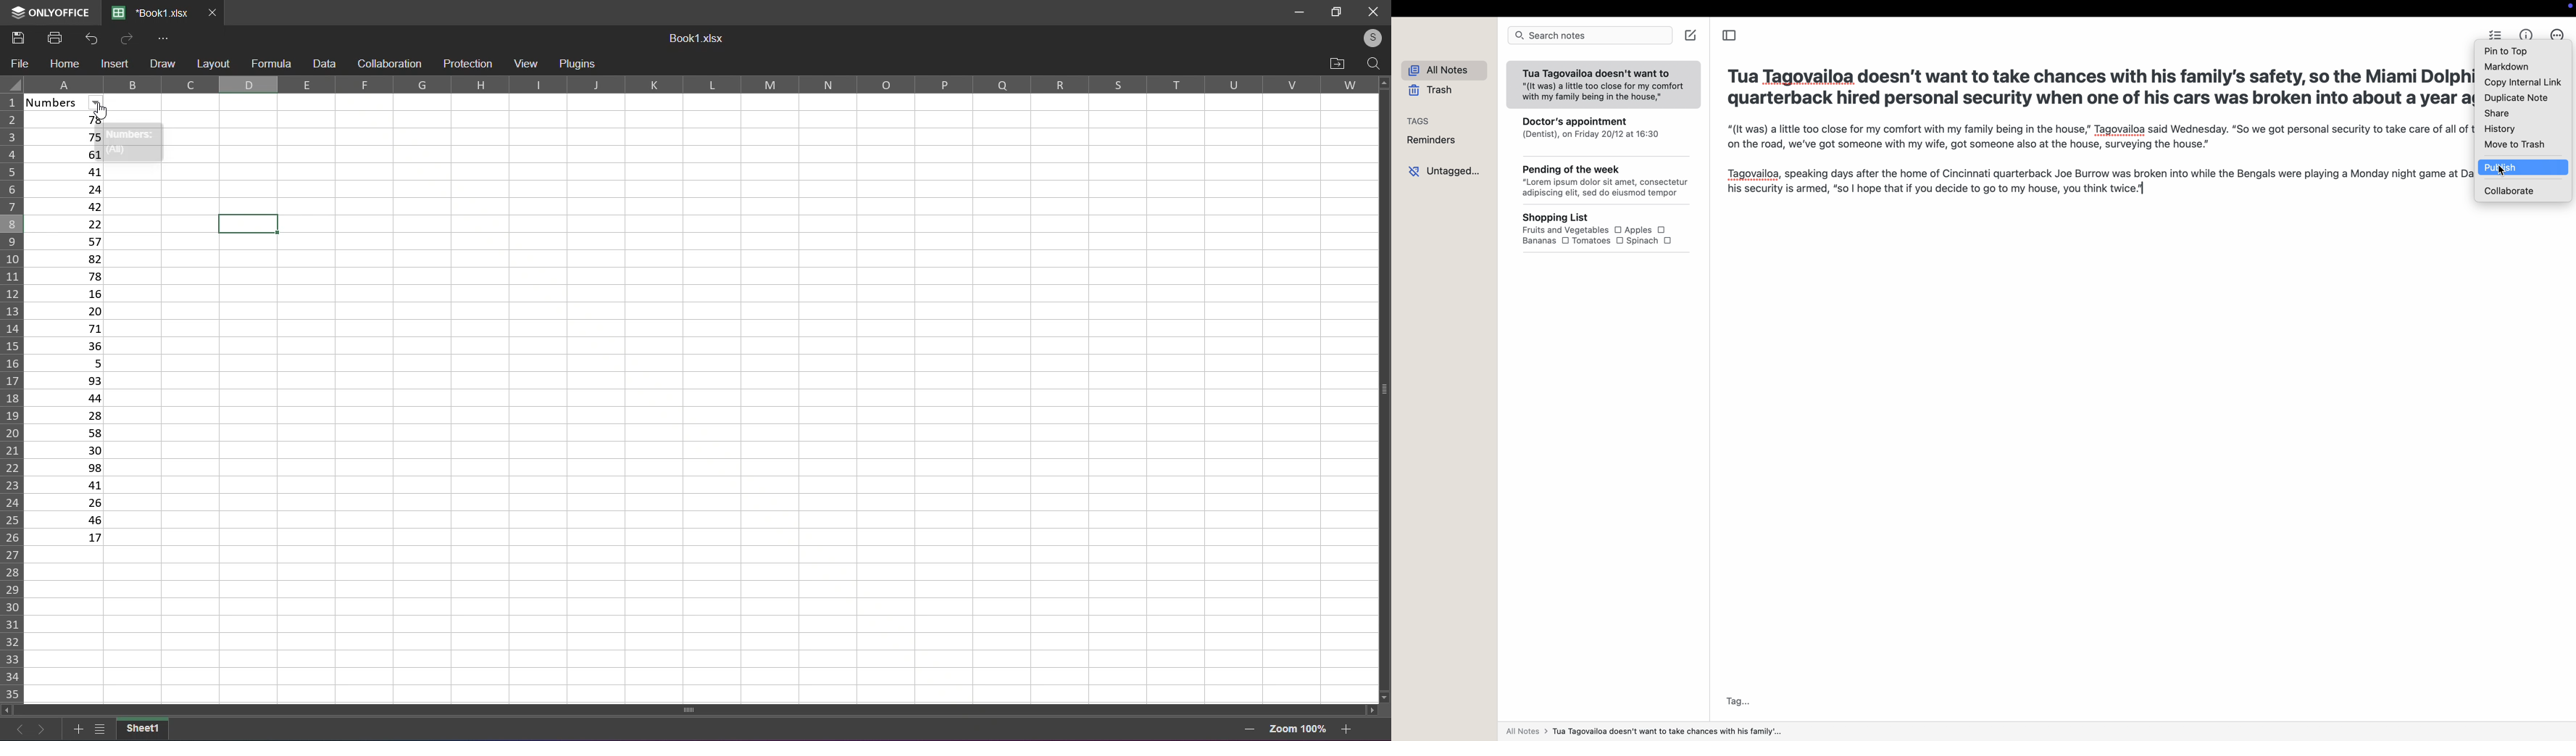  I want to click on add sheet, so click(75, 726).